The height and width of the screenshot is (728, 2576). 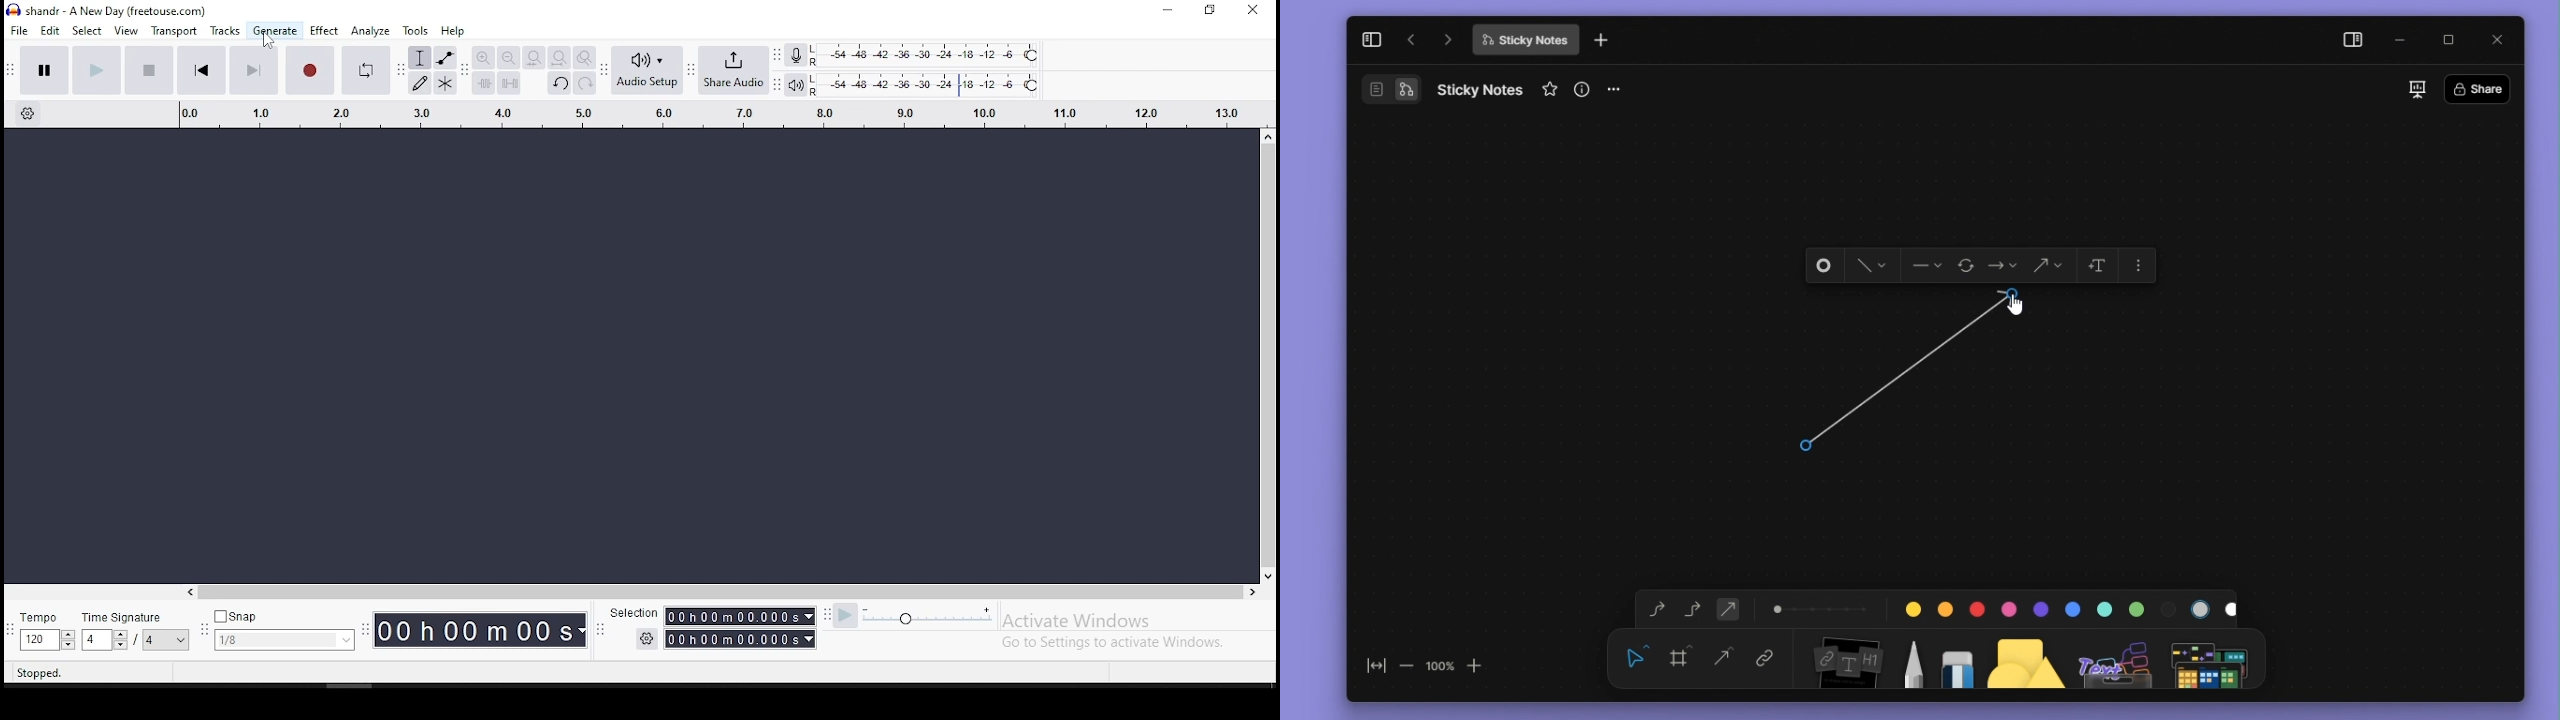 What do you see at coordinates (559, 83) in the screenshot?
I see `undo` at bounding box center [559, 83].